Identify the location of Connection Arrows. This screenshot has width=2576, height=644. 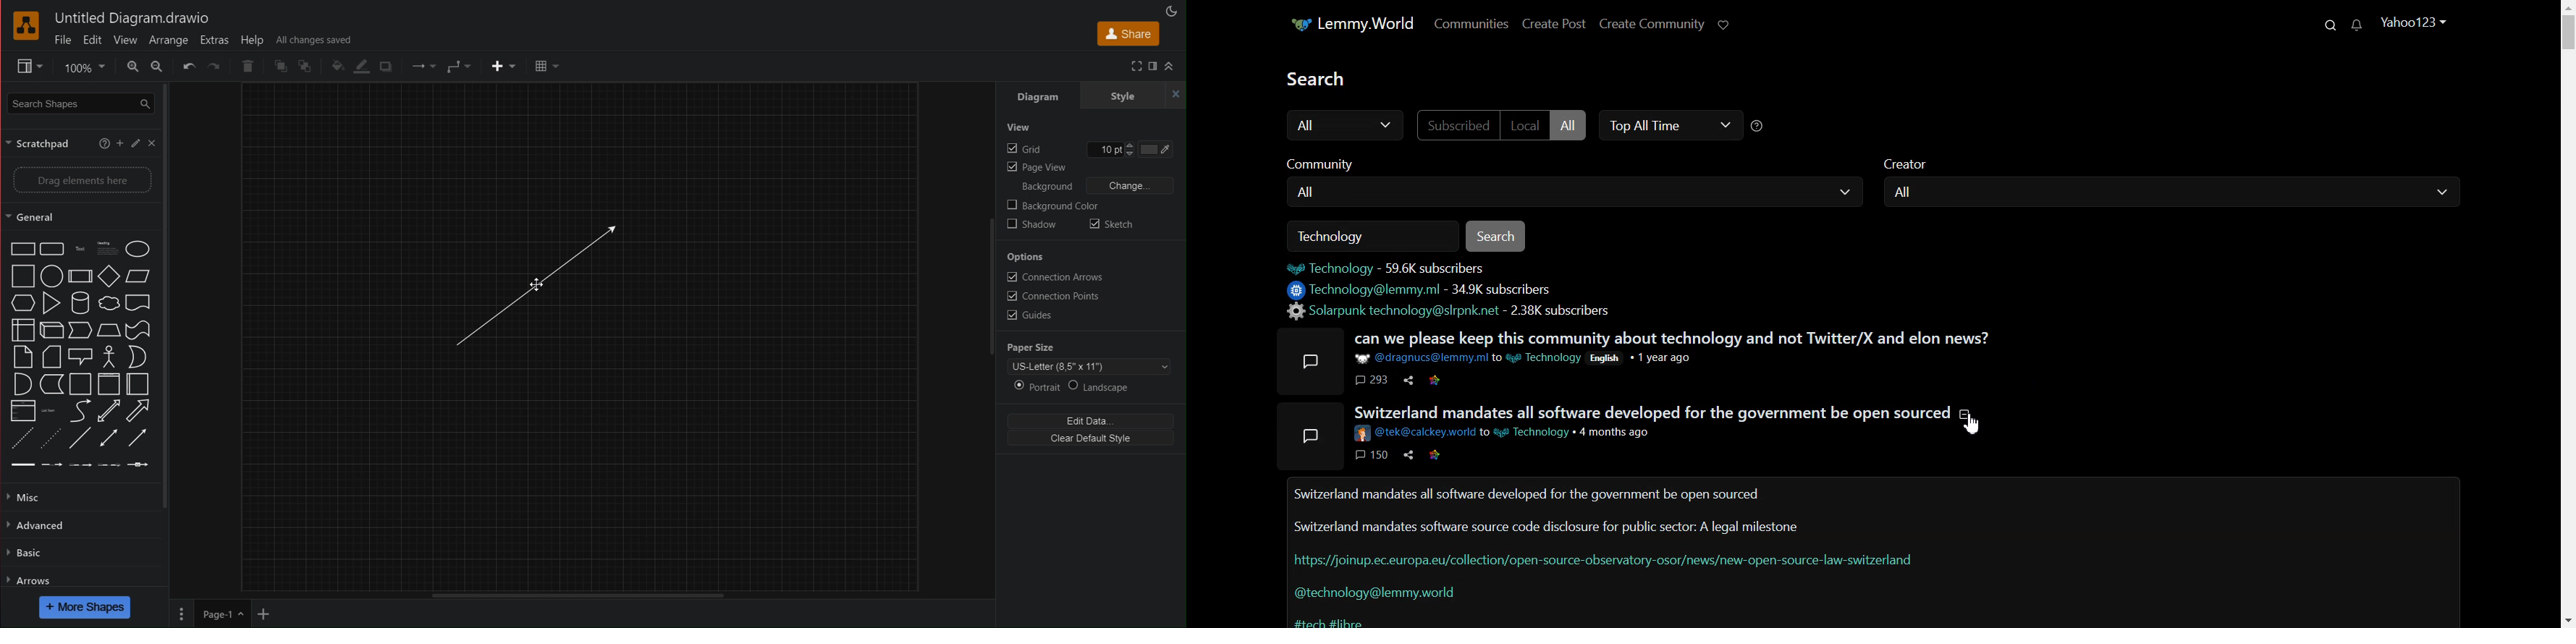
(1053, 278).